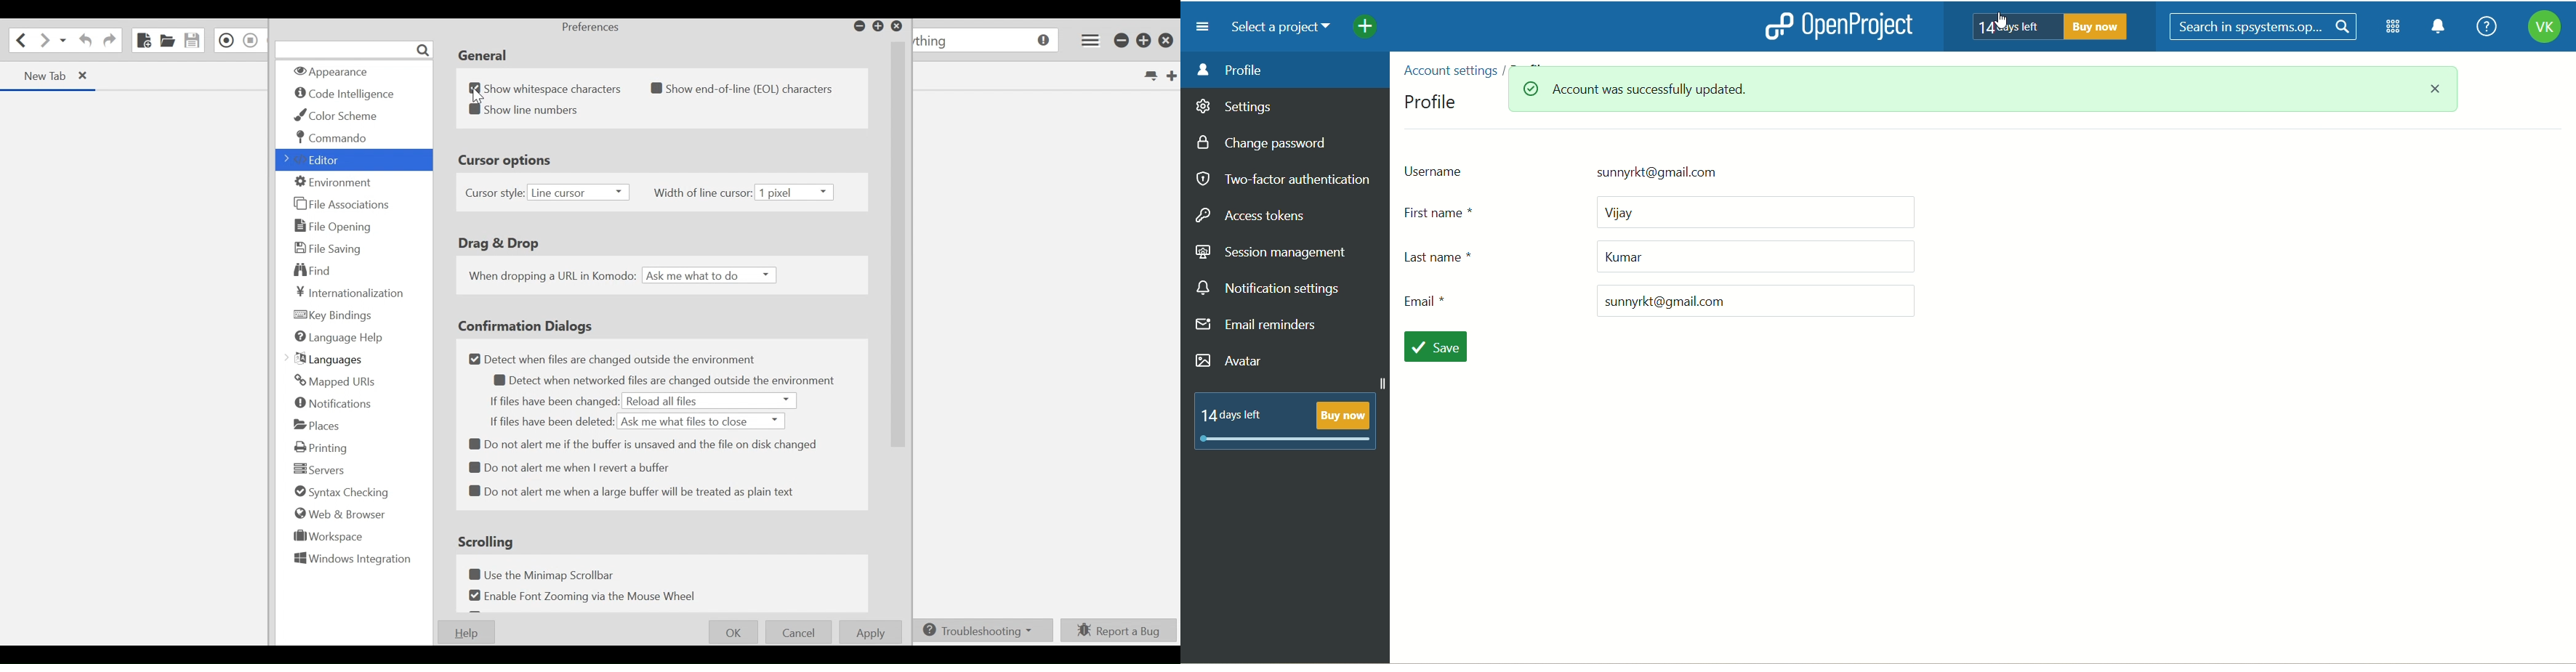 The height and width of the screenshot is (672, 2576). I want to click on Servers, so click(317, 468).